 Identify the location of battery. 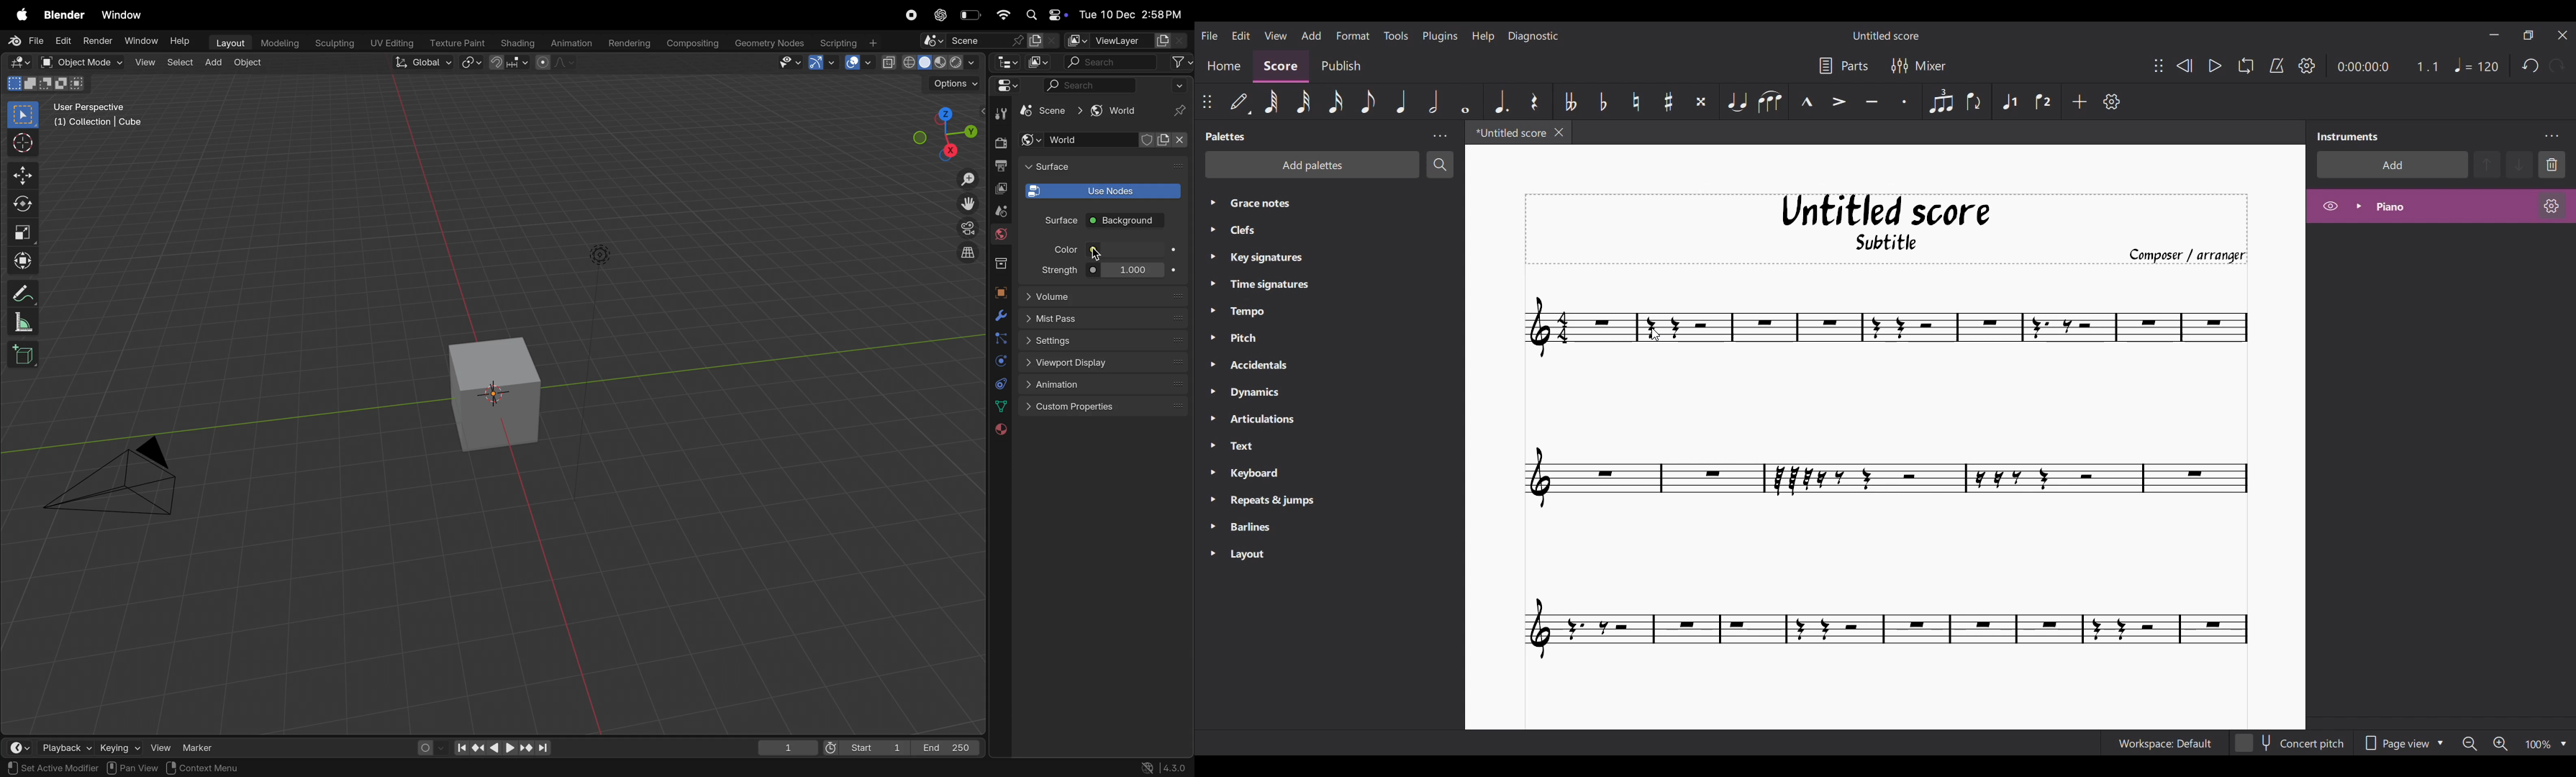
(971, 15).